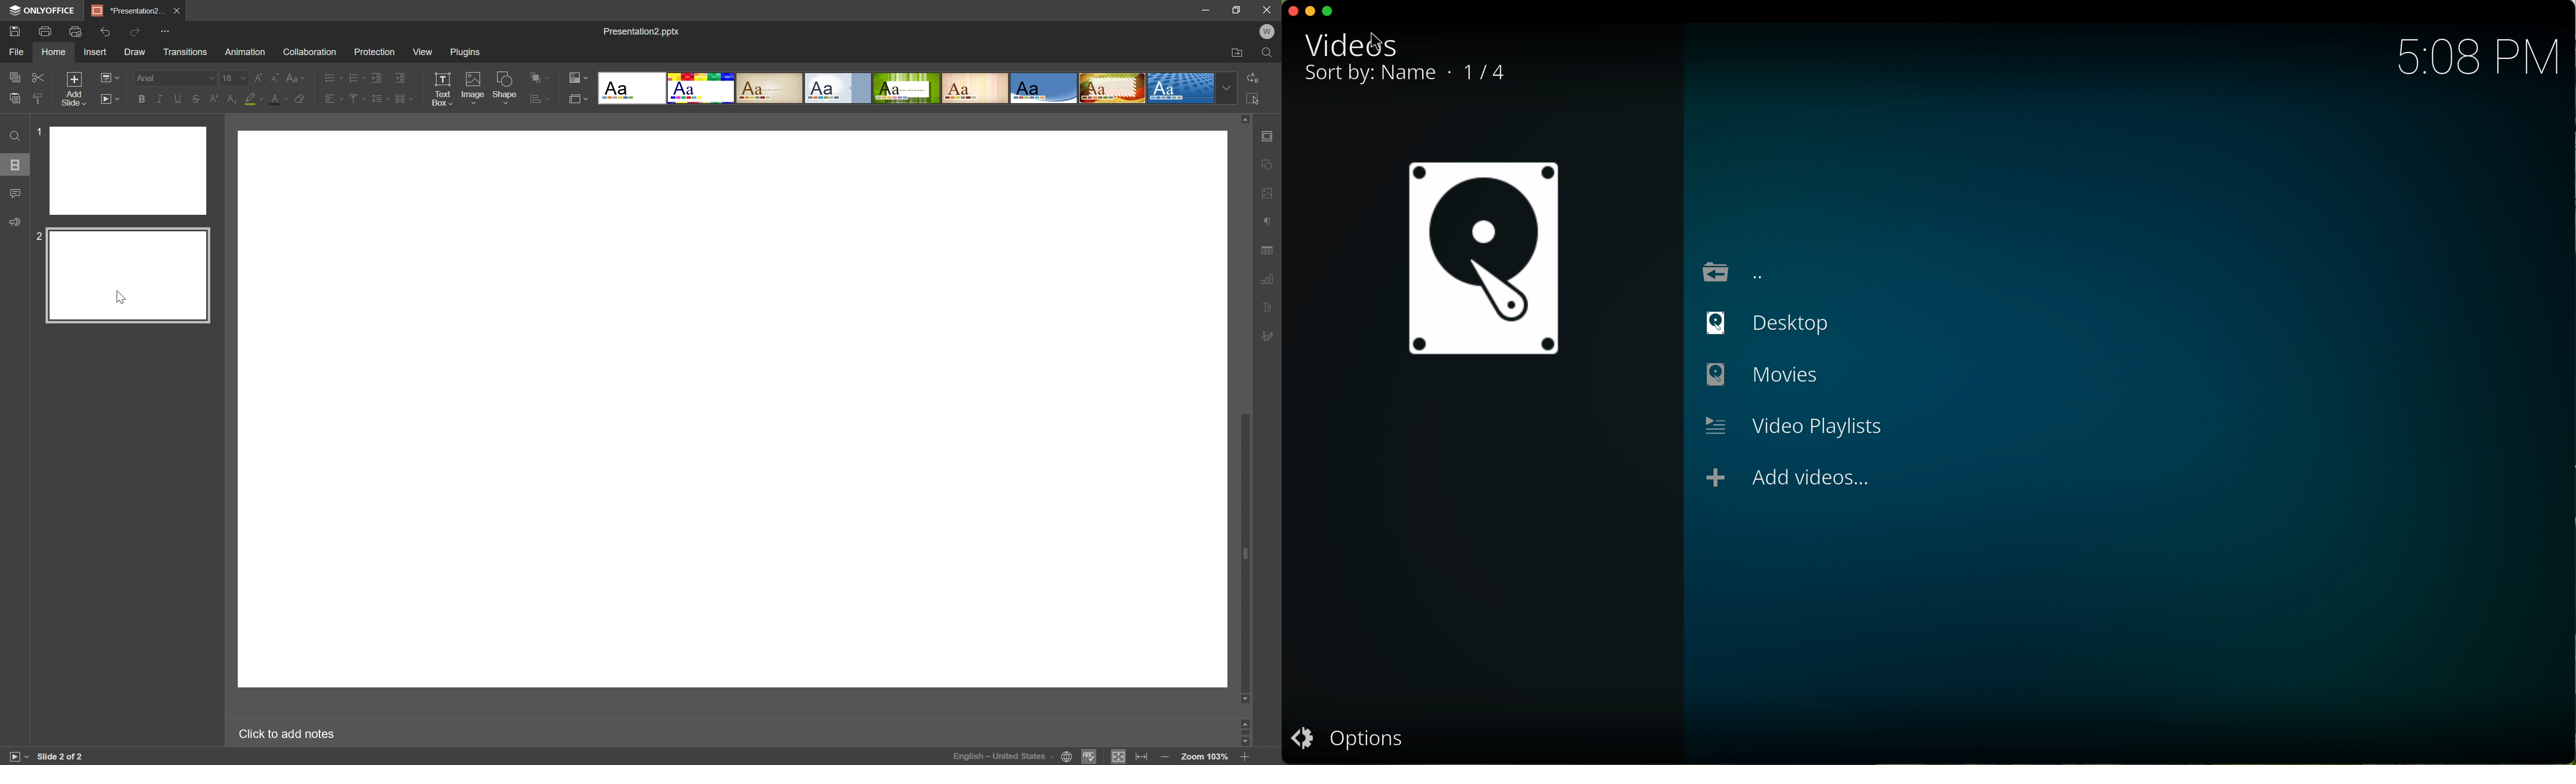 This screenshot has width=2576, height=784. What do you see at coordinates (1164, 756) in the screenshot?
I see `Zoom out` at bounding box center [1164, 756].